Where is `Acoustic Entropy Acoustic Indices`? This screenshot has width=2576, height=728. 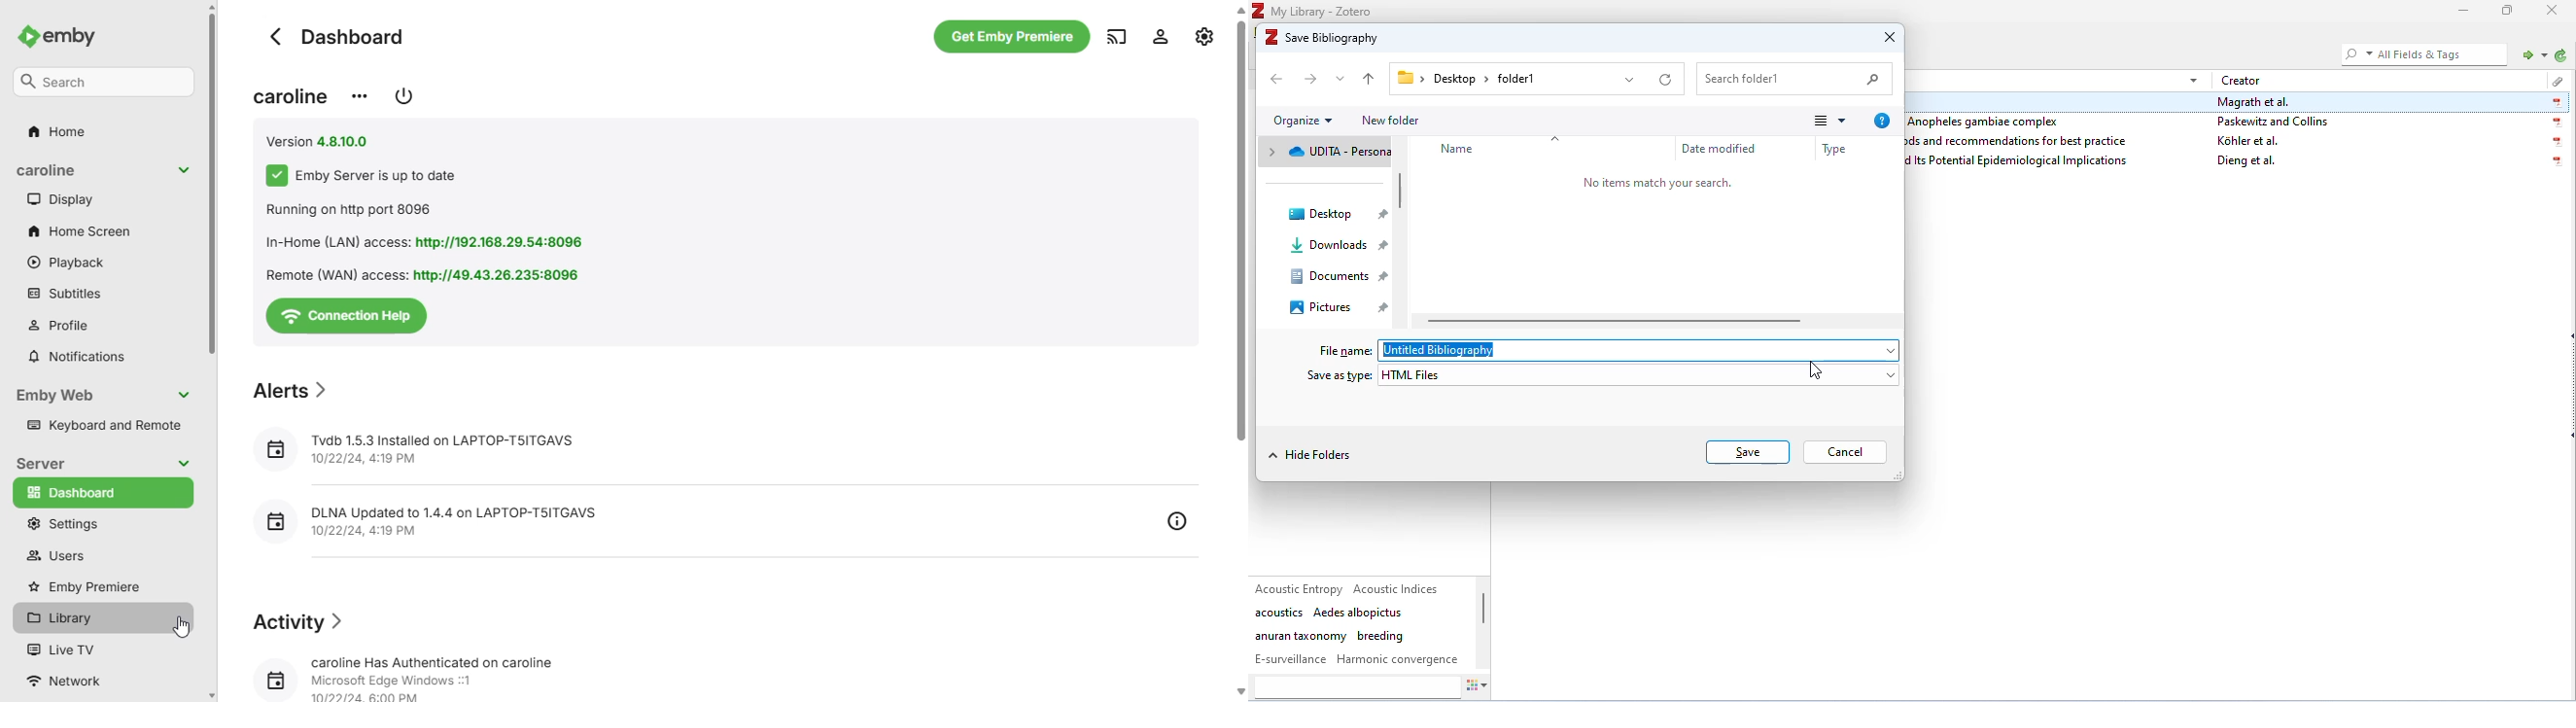
Acoustic Entropy Acoustic Indices is located at coordinates (1350, 588).